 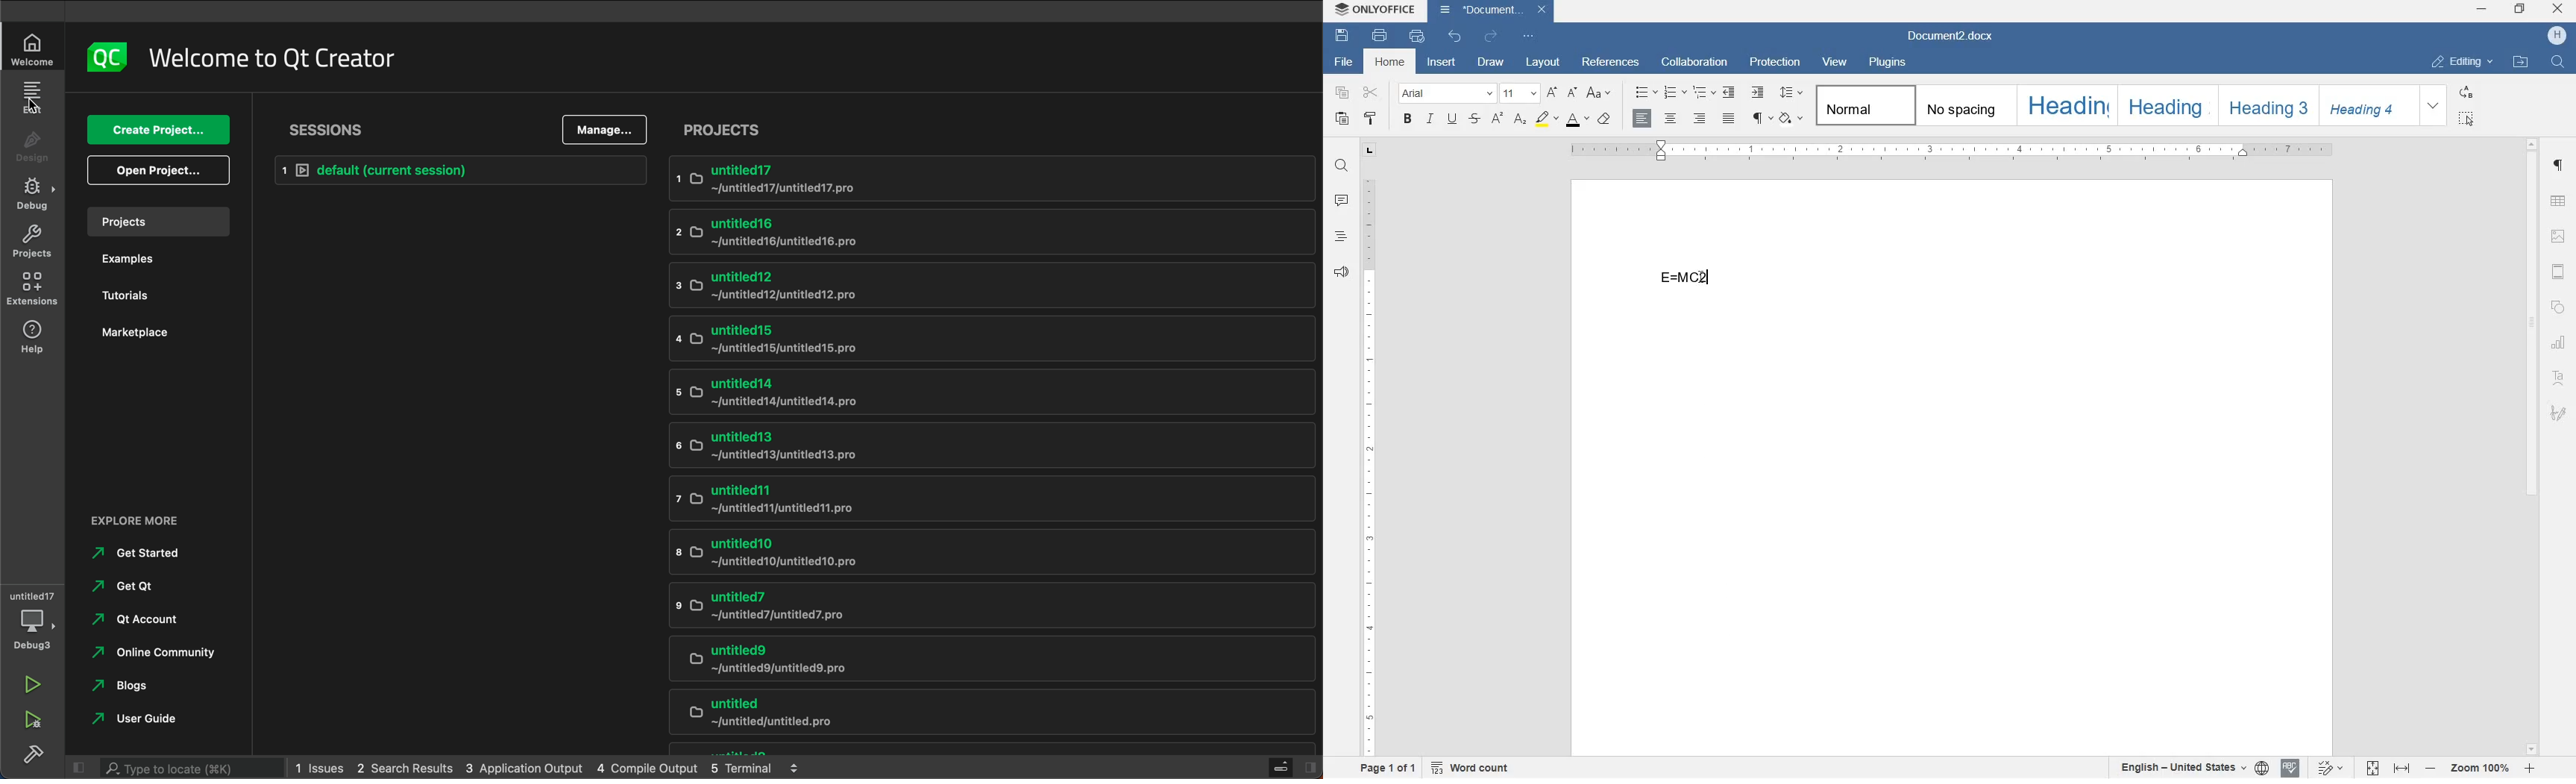 I want to click on header & footer, so click(x=2560, y=272).